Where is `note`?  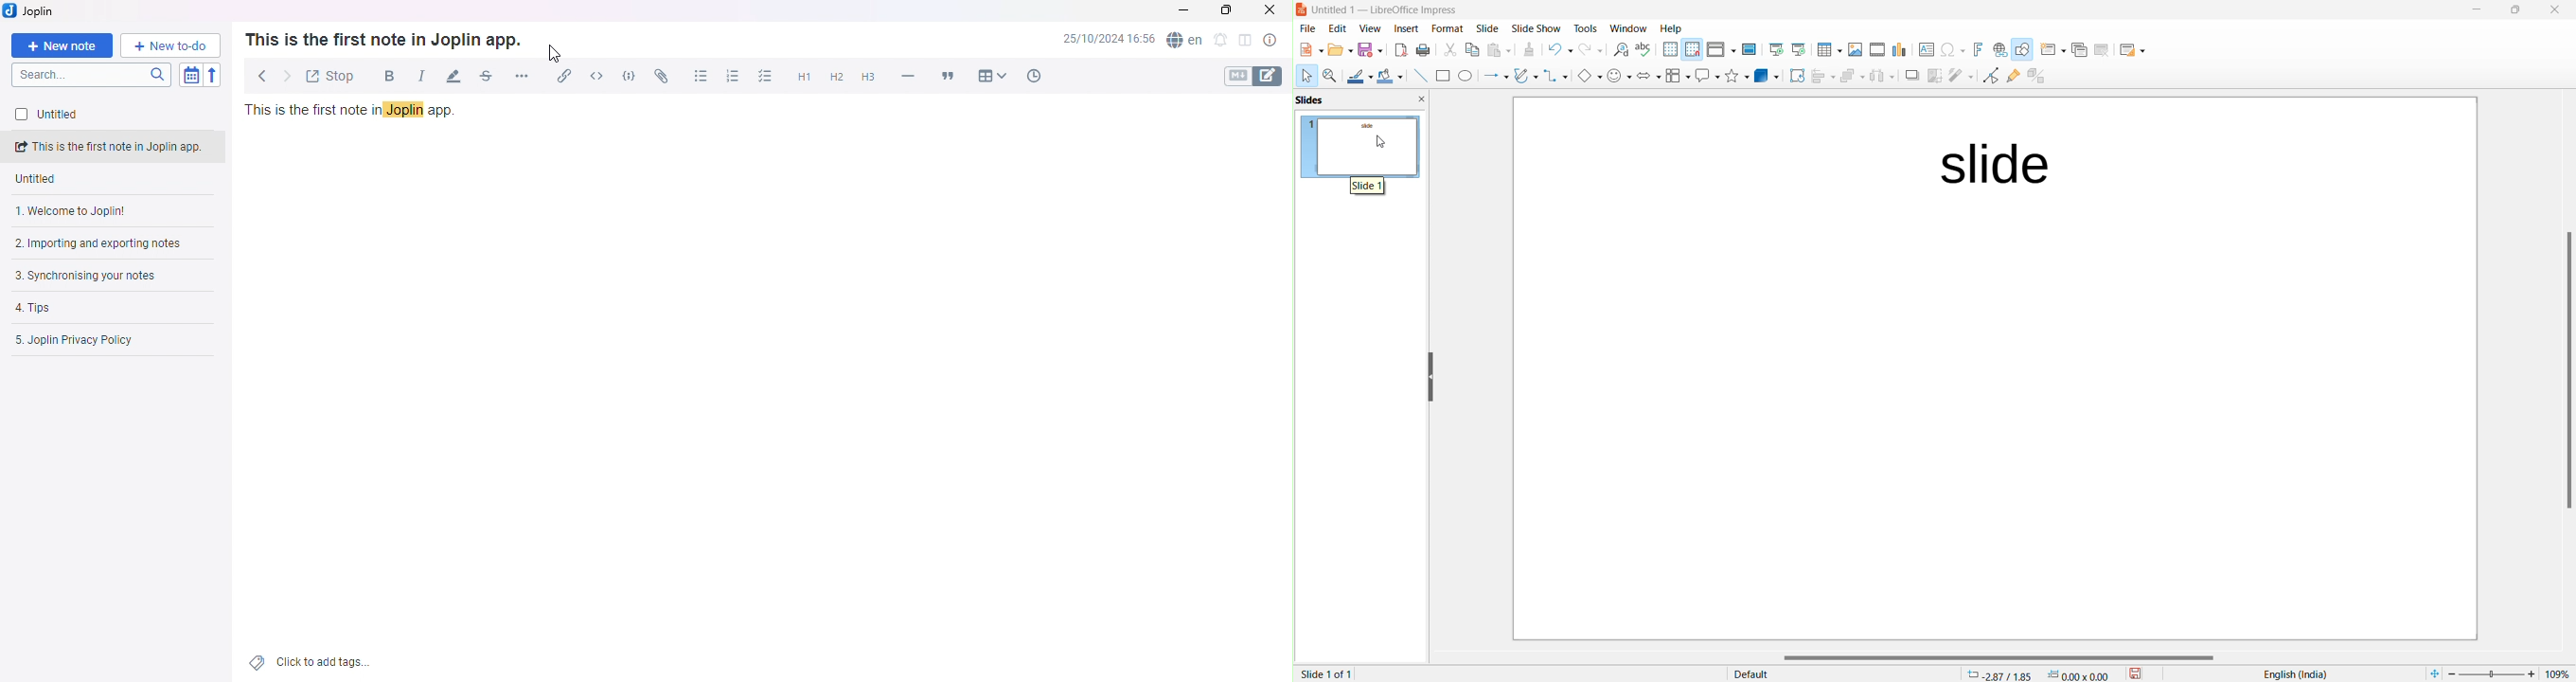
note is located at coordinates (118, 177).